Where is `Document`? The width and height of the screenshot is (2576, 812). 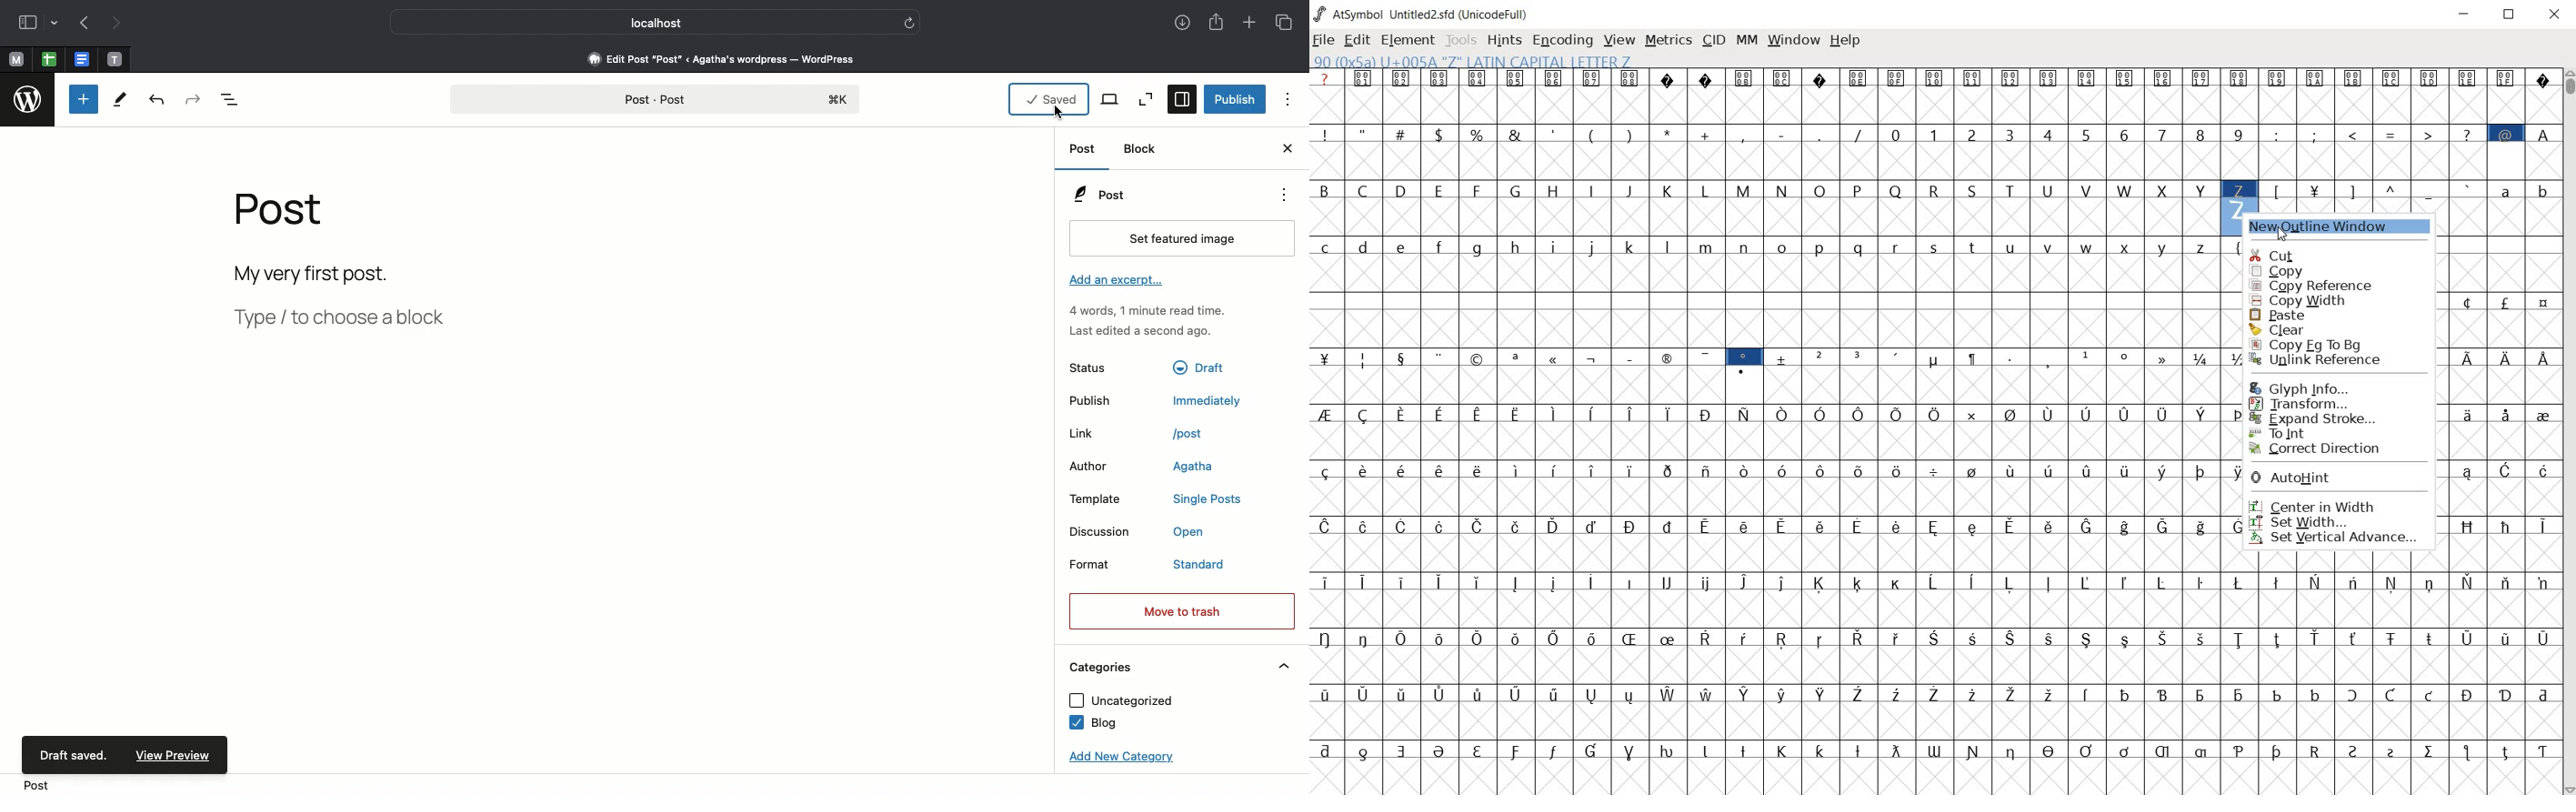
Document is located at coordinates (82, 60).